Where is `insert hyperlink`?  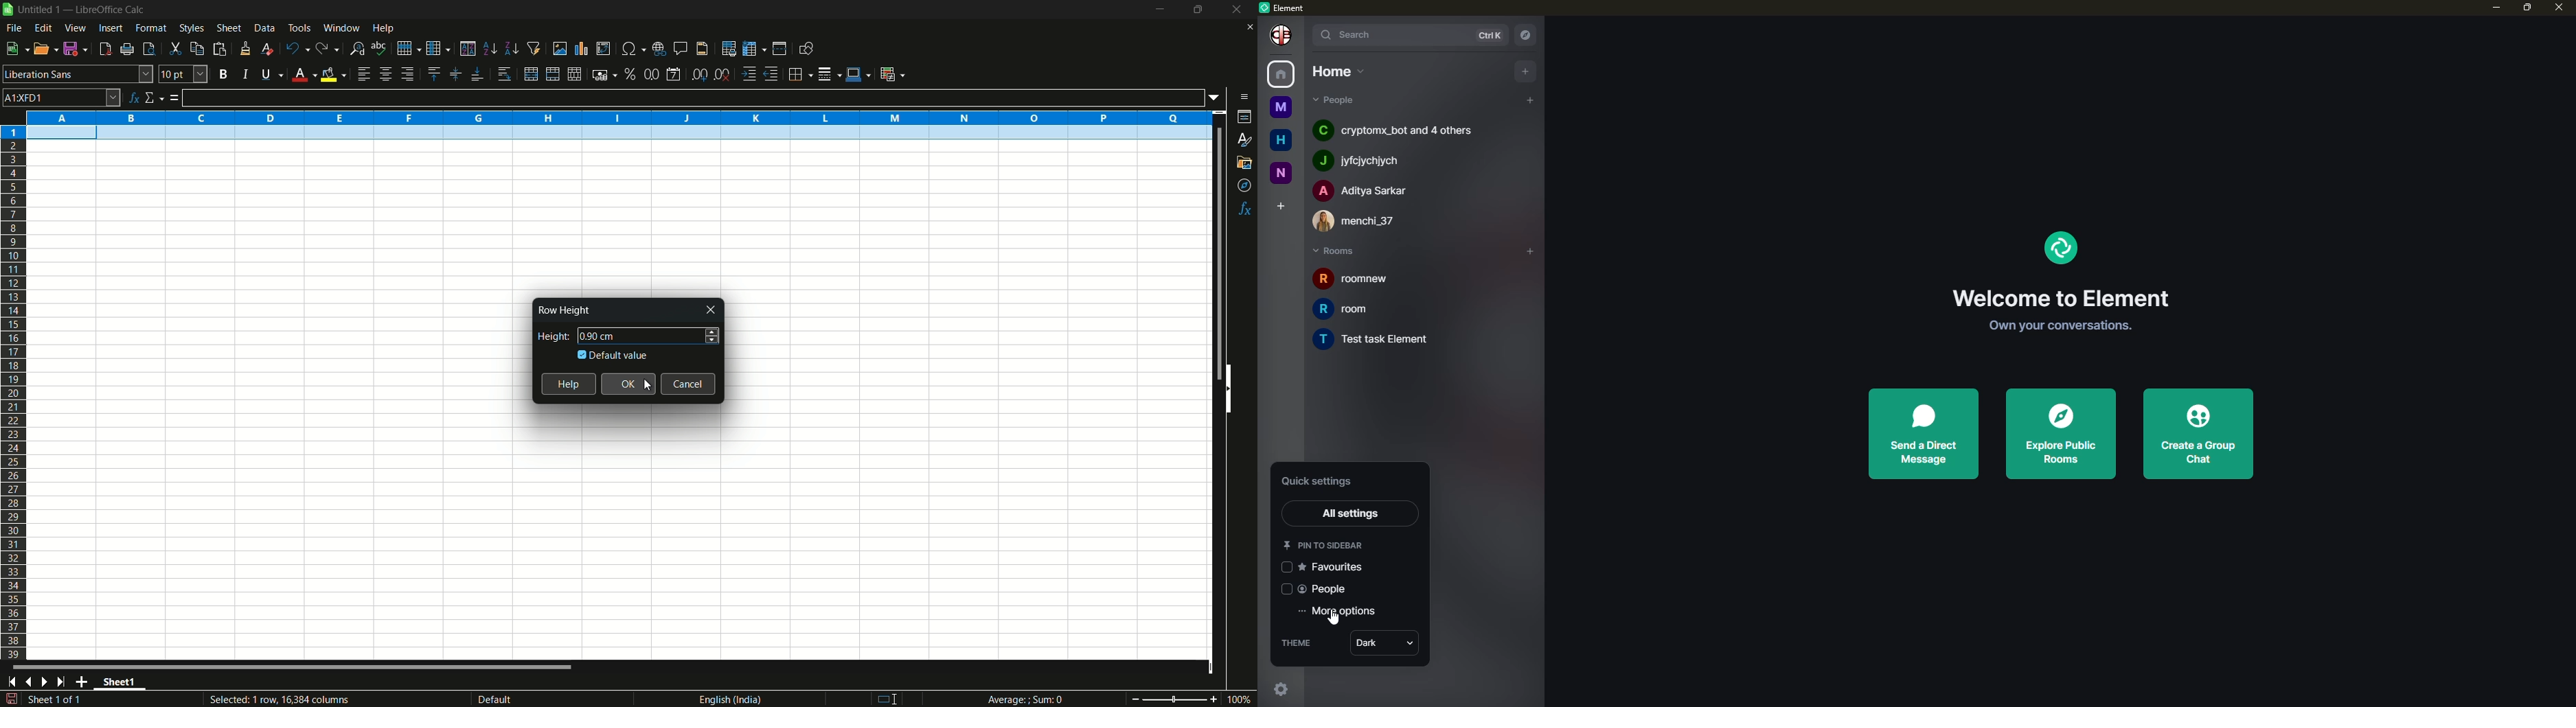
insert hyperlink is located at coordinates (661, 48).